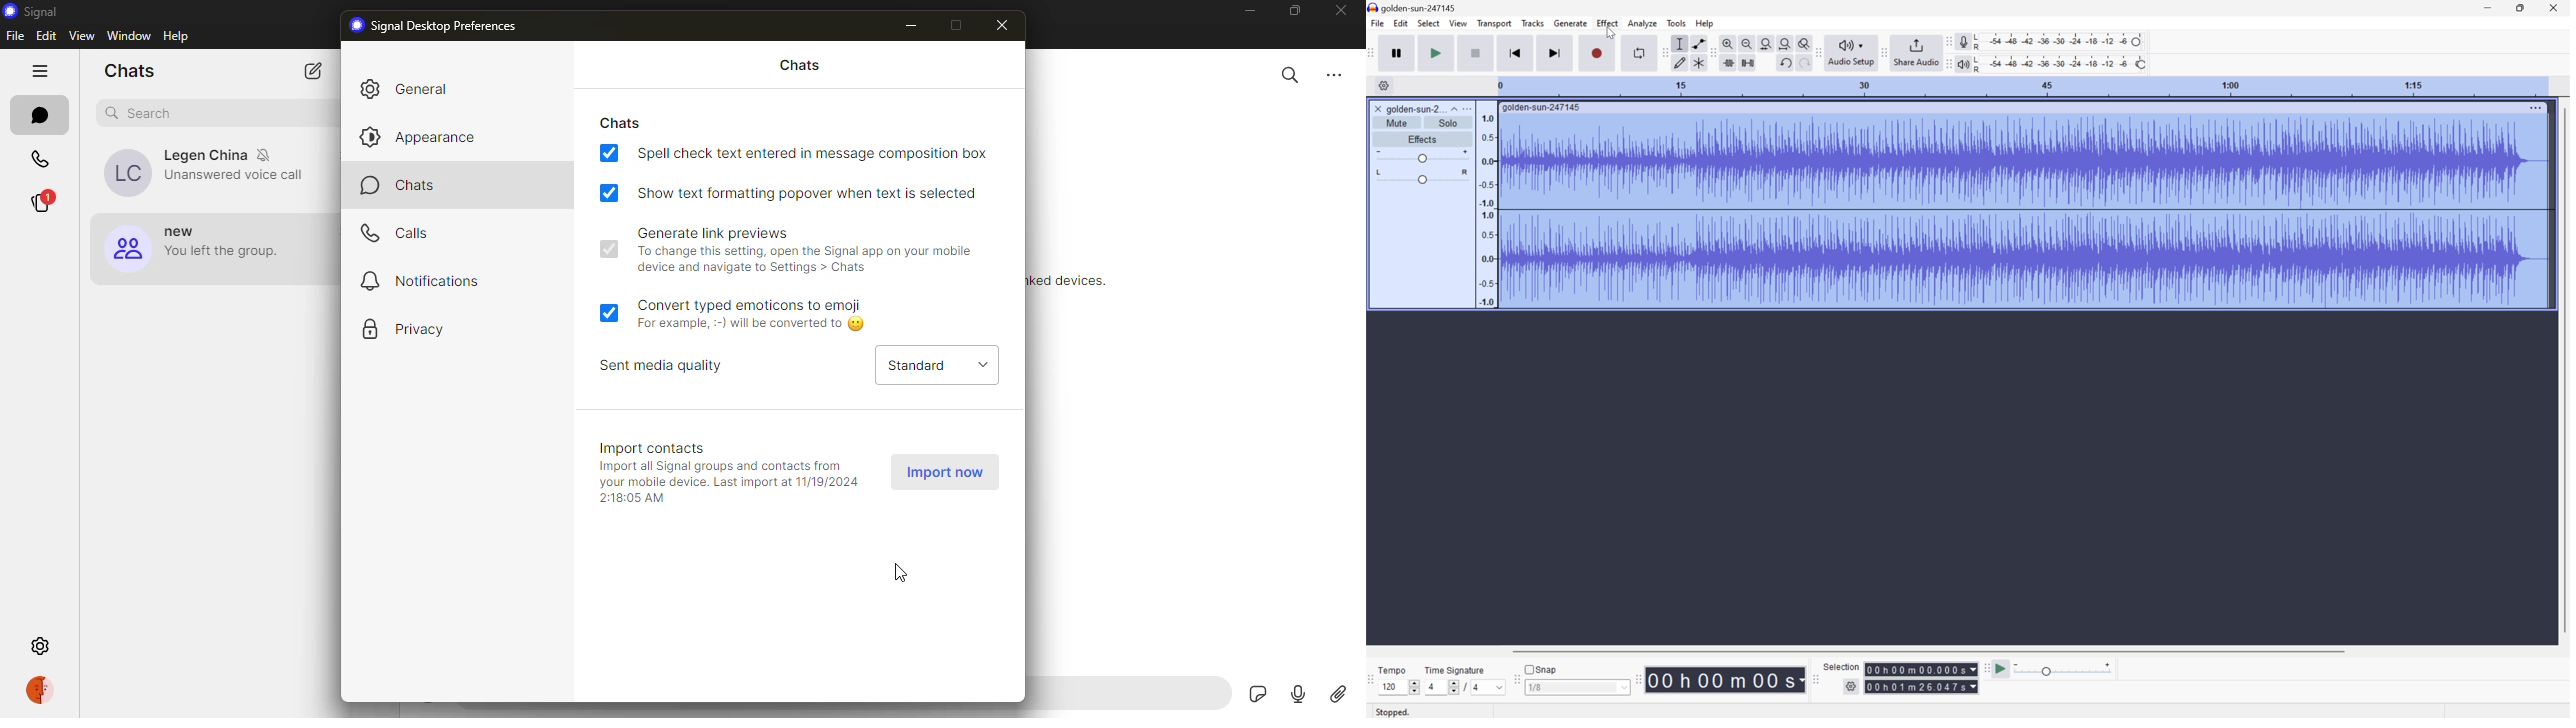 This screenshot has width=2576, height=728. Describe the element at coordinates (1920, 669) in the screenshot. I see `Selection` at that location.